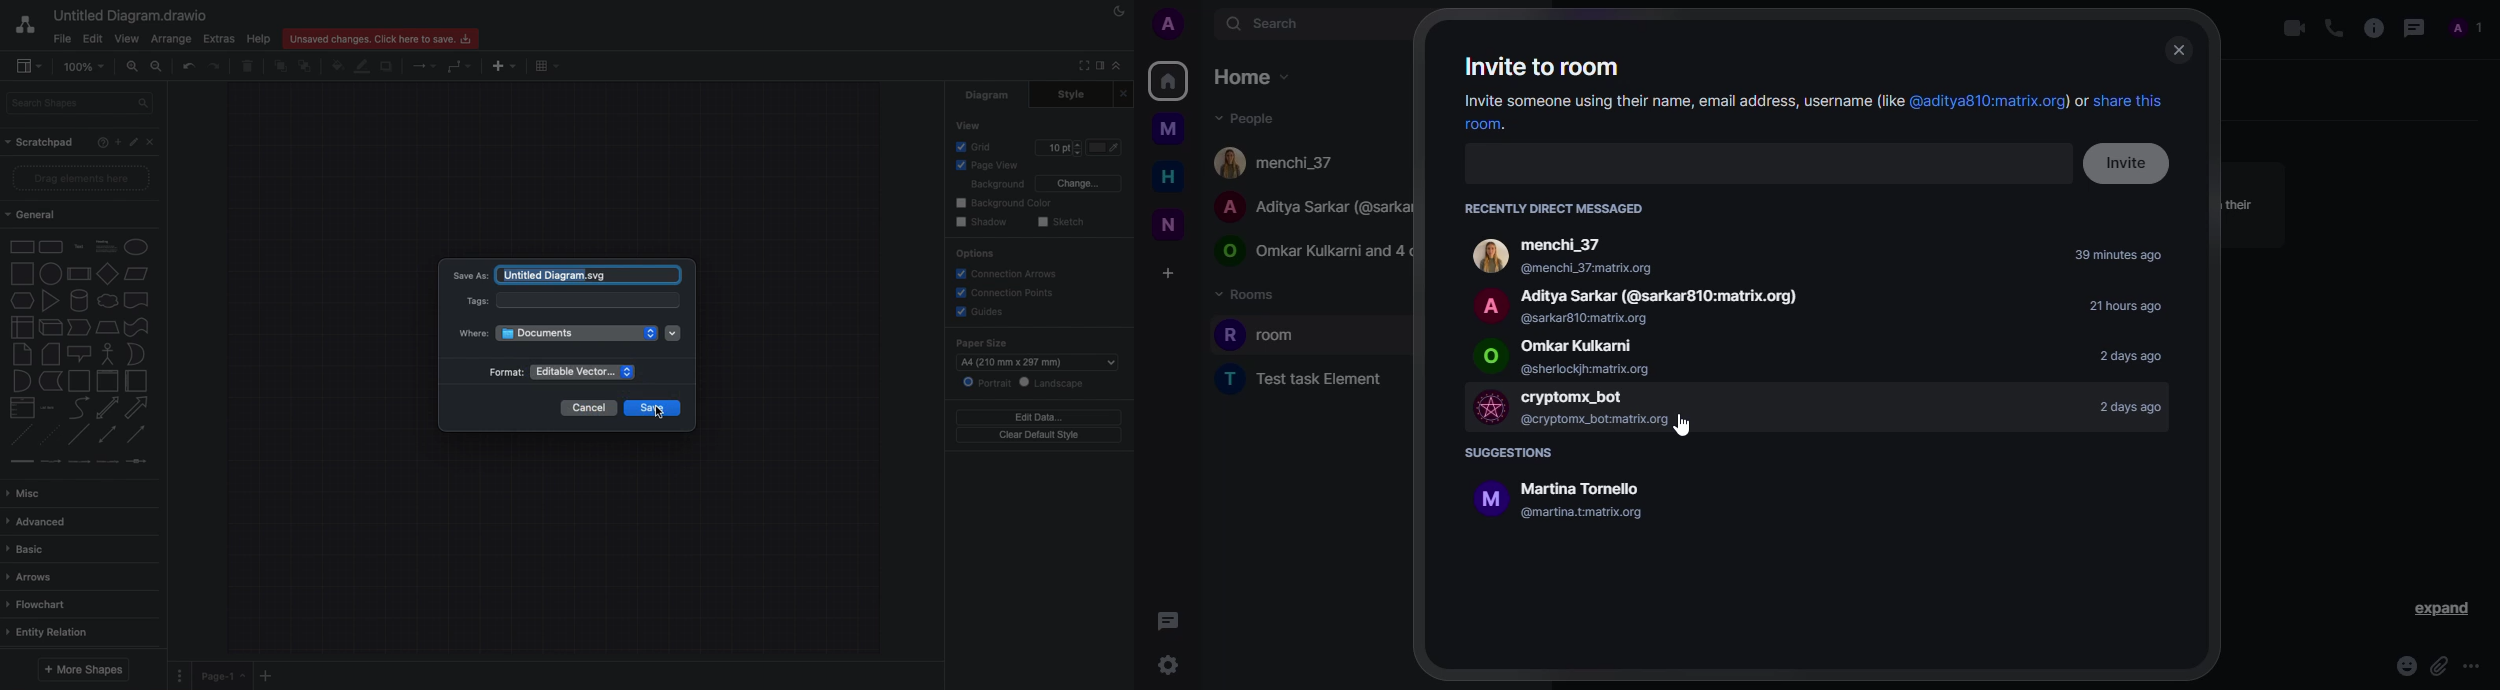  Describe the element at coordinates (83, 669) in the screenshot. I see `More shapes` at that location.